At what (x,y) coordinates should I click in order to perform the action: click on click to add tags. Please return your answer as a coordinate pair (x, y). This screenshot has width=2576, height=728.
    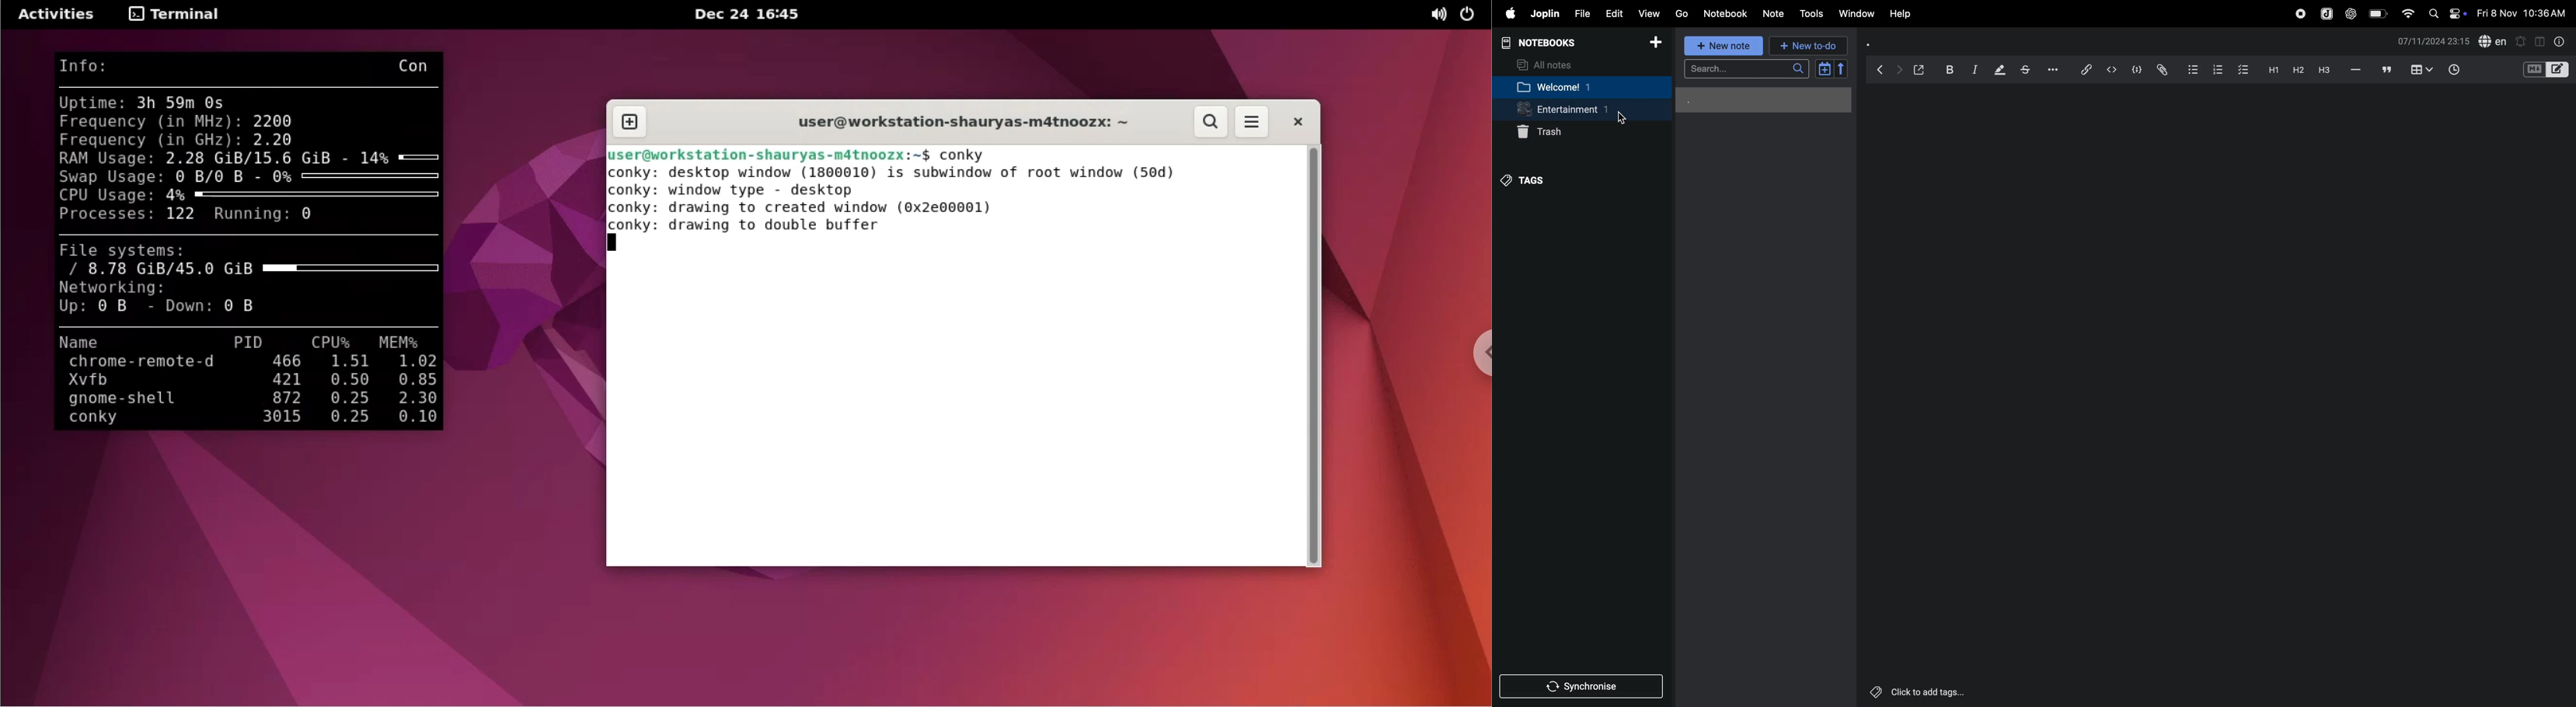
    Looking at the image, I should click on (1920, 692).